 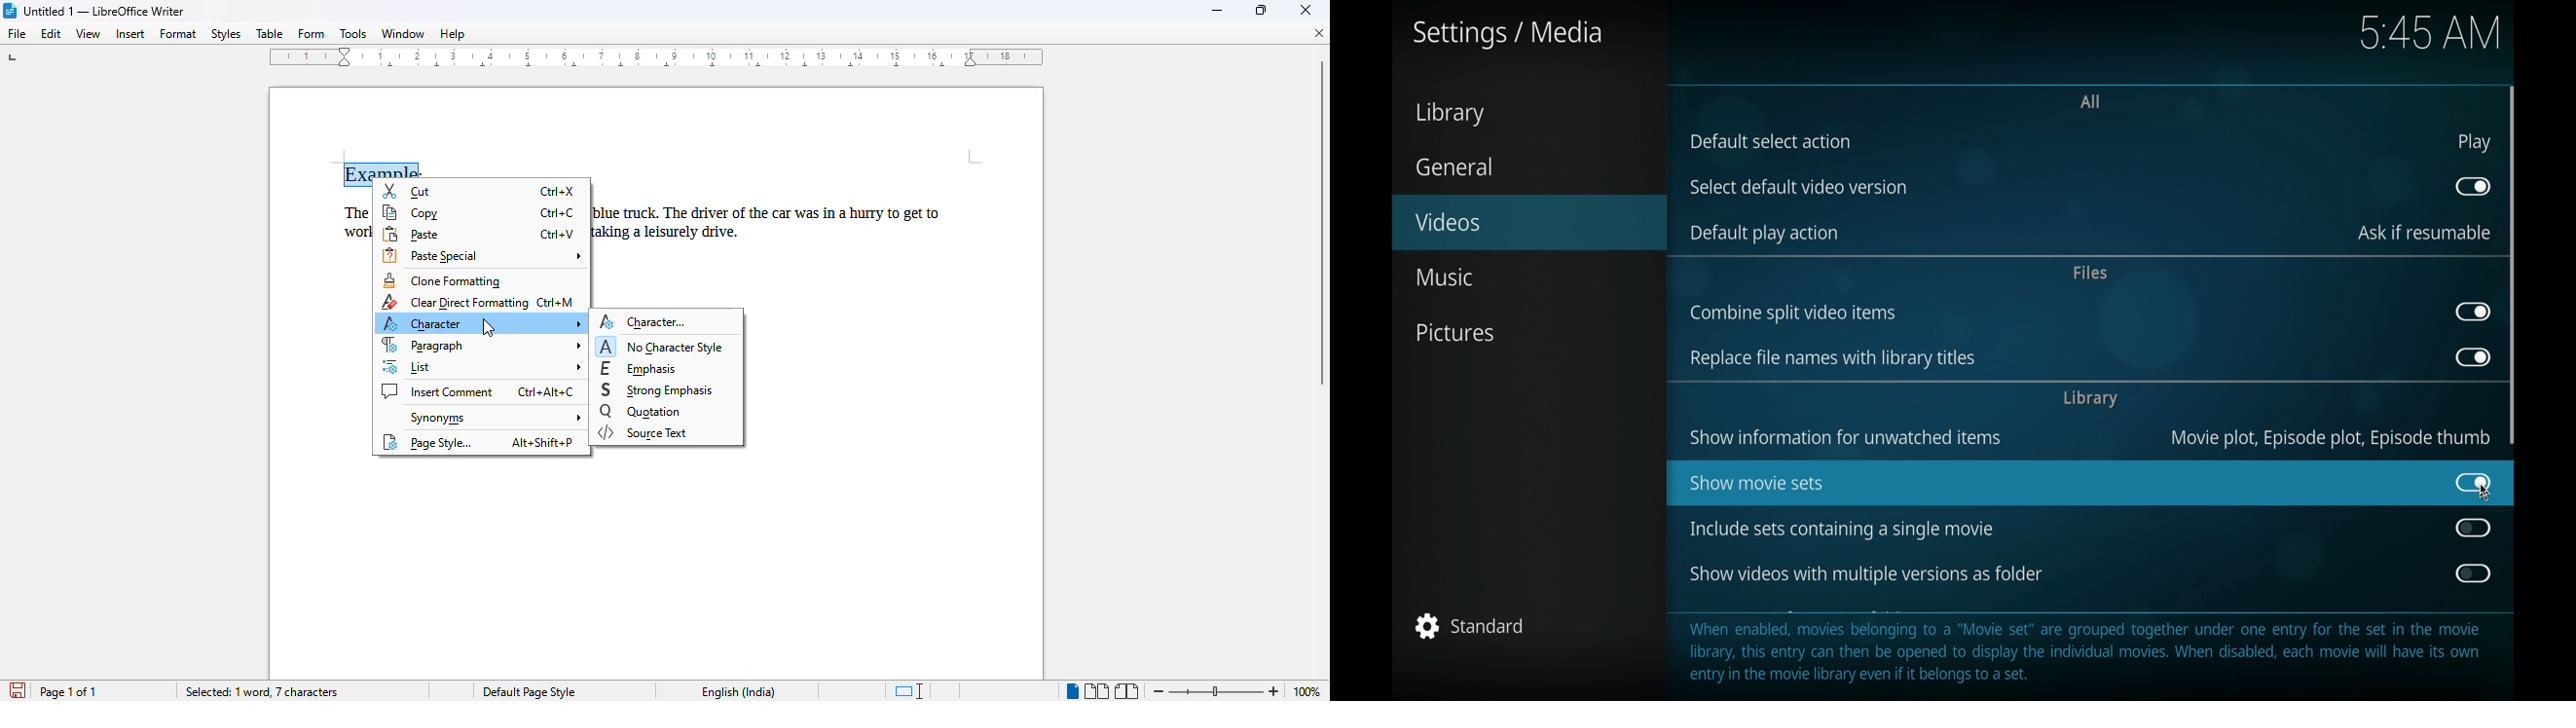 I want to click on paste, so click(x=412, y=235).